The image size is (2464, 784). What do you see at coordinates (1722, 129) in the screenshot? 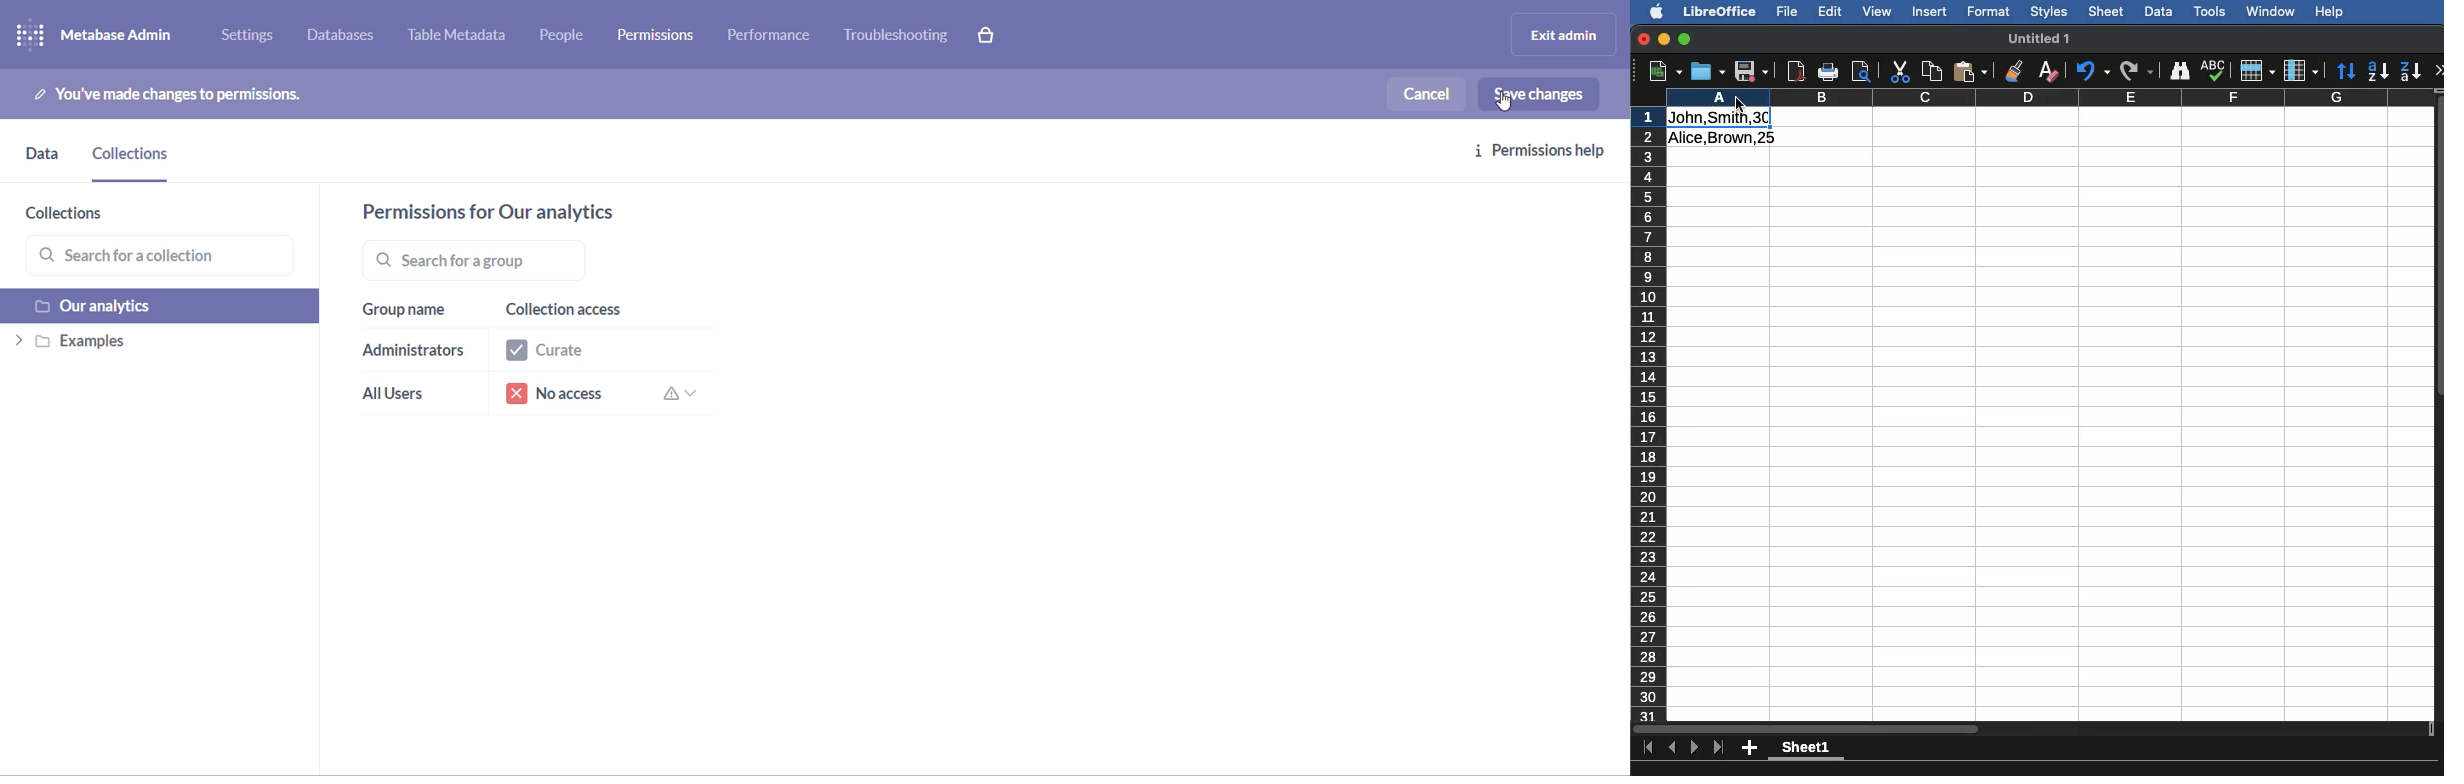
I see `Data` at bounding box center [1722, 129].